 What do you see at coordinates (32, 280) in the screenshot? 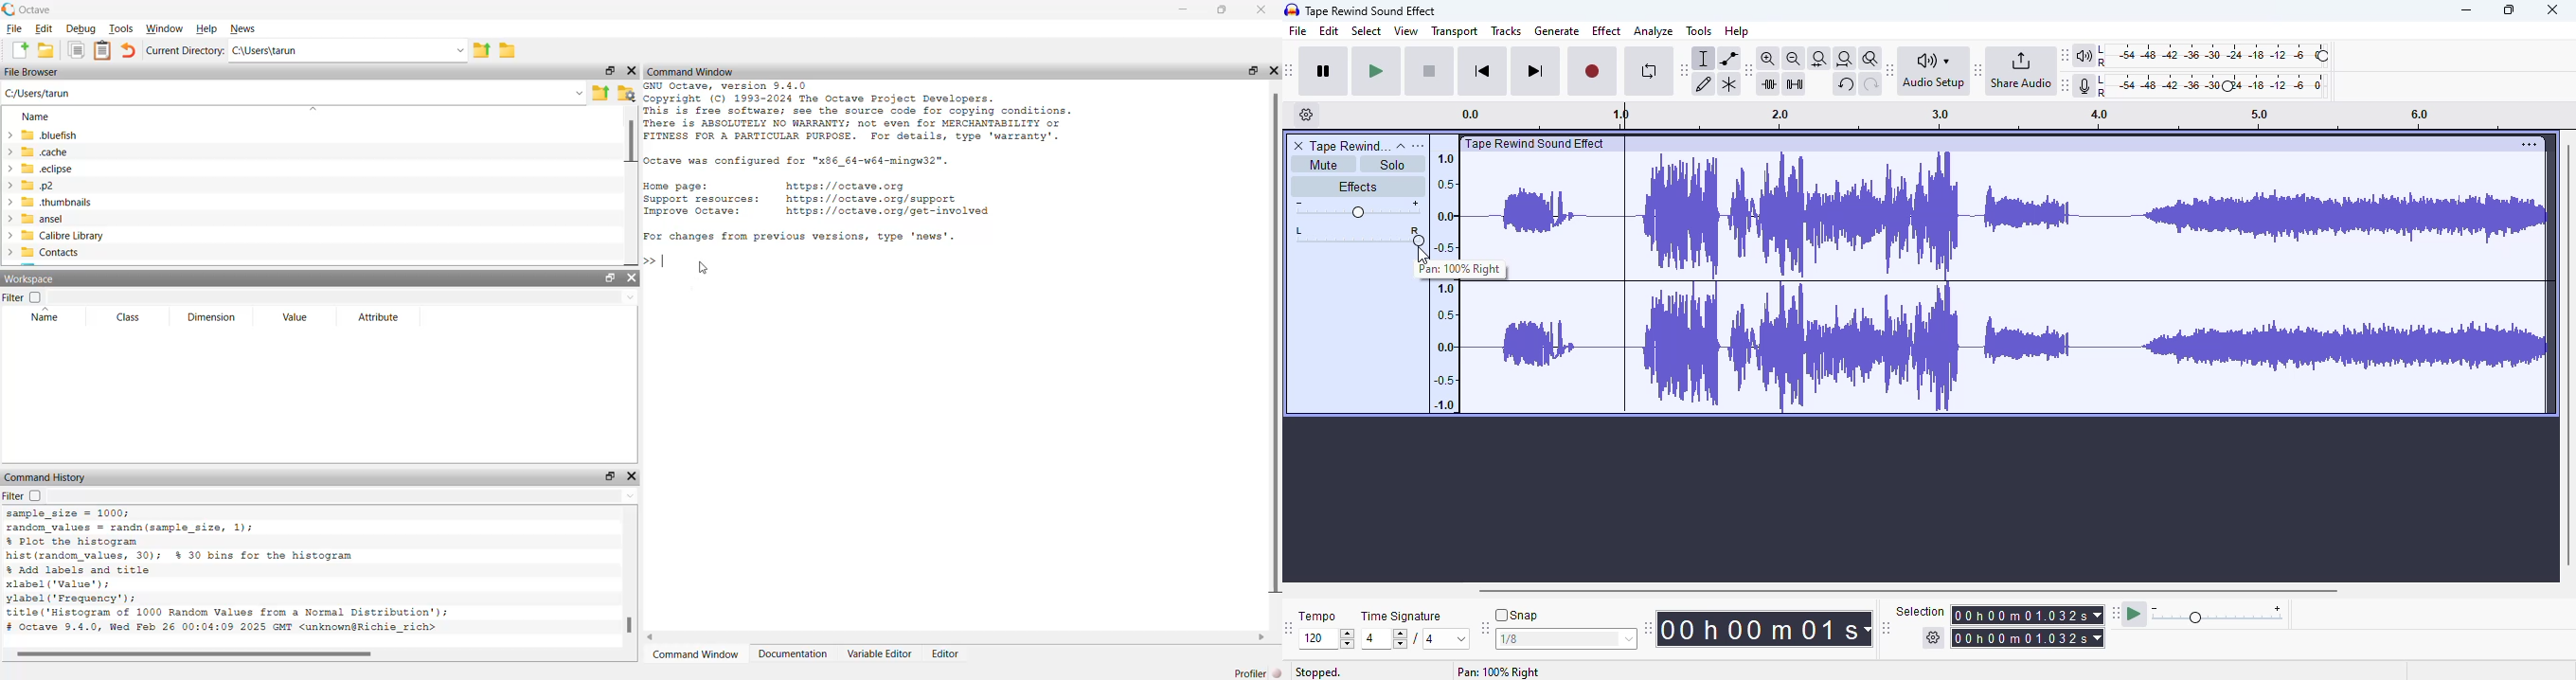
I see `Workspace` at bounding box center [32, 280].